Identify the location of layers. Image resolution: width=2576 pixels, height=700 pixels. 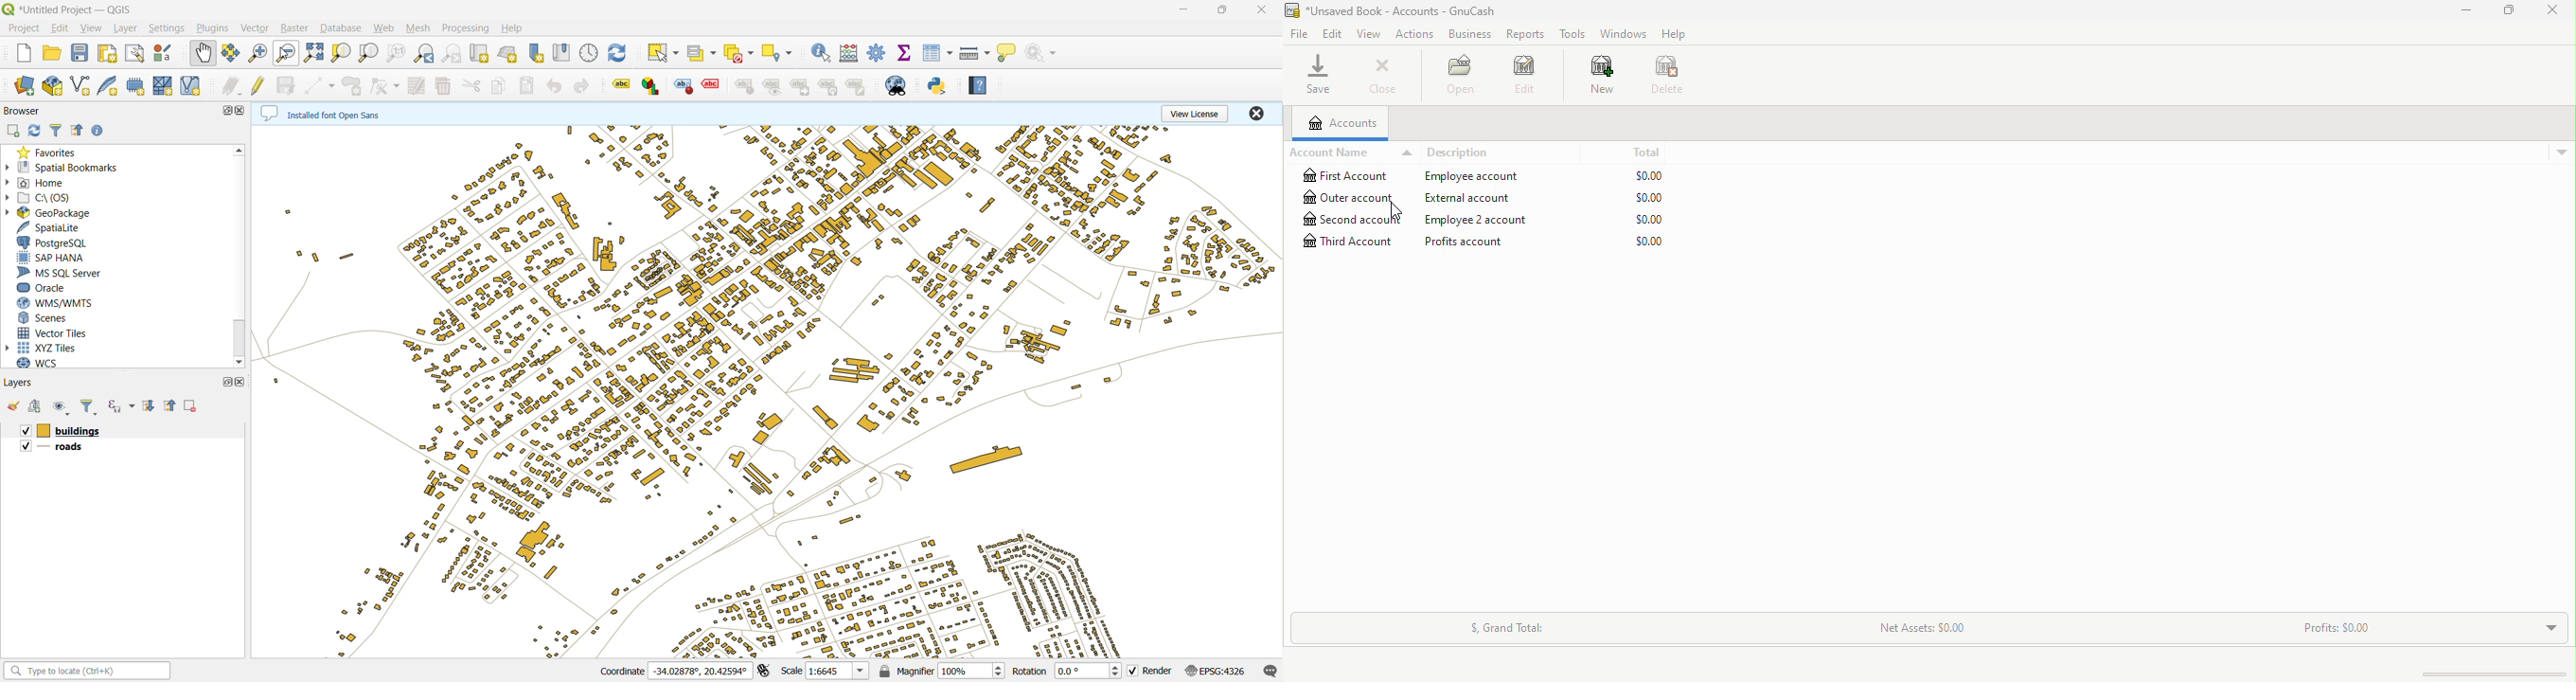
(62, 430).